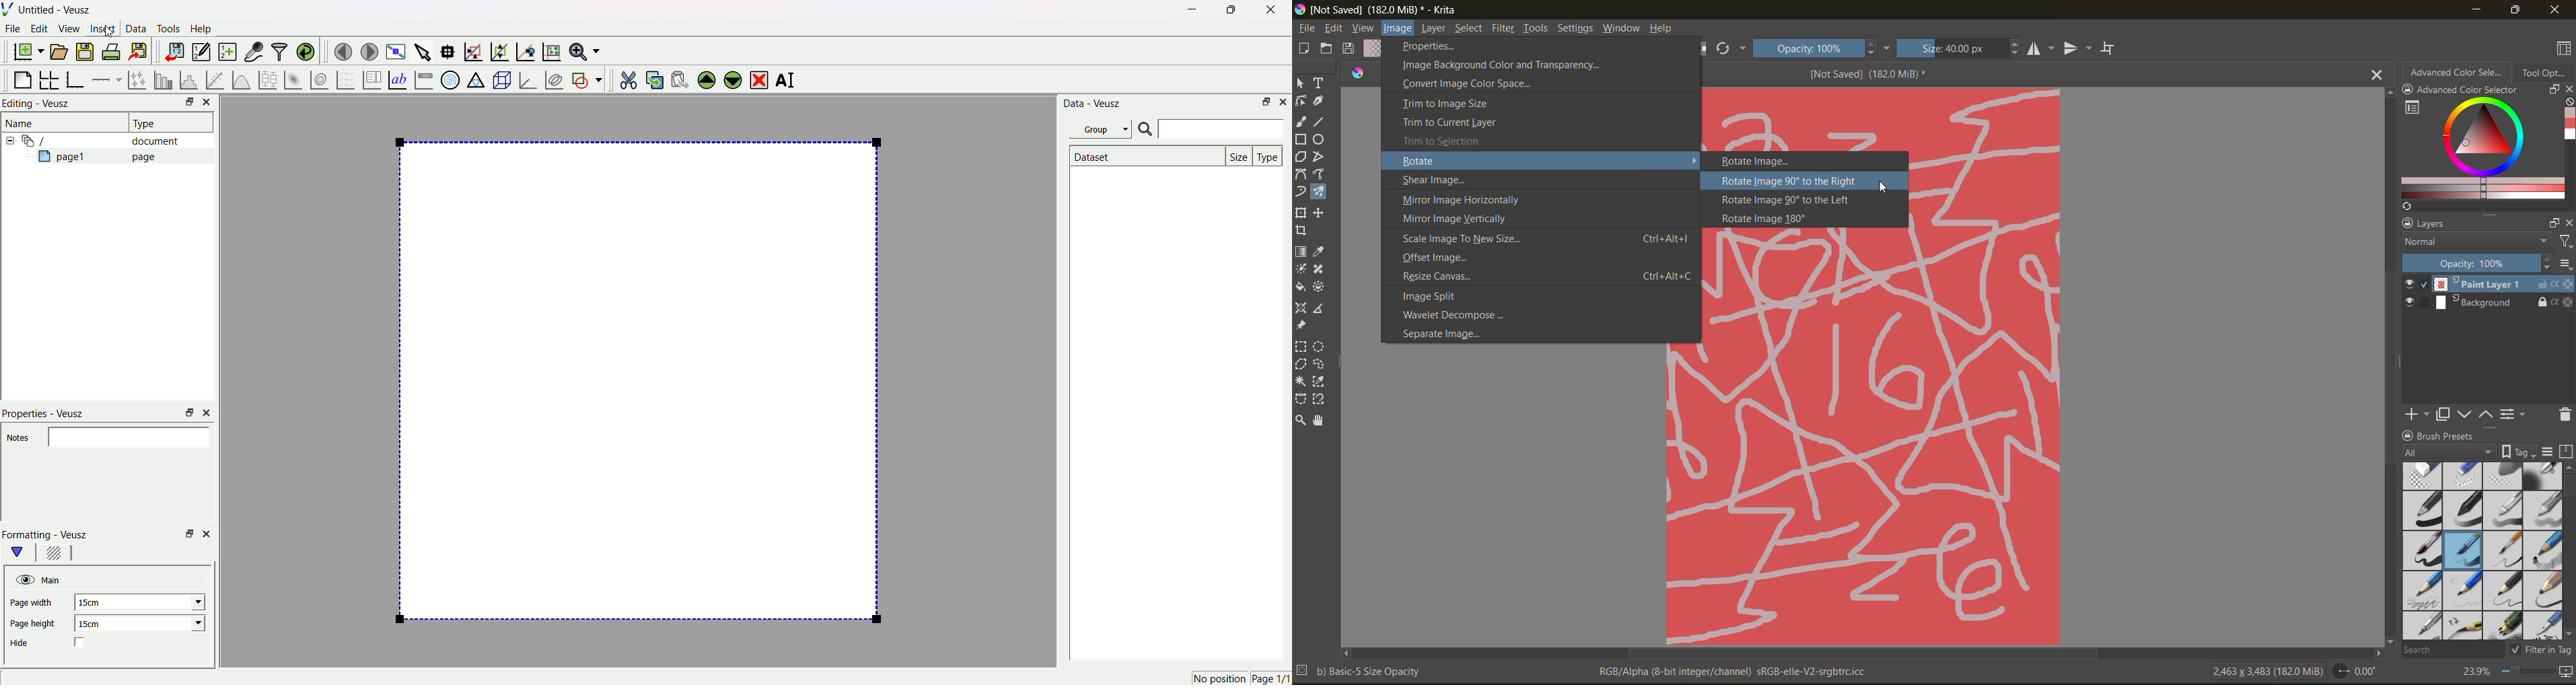 The width and height of the screenshot is (2576, 700). I want to click on resize canvas, so click(1547, 277).